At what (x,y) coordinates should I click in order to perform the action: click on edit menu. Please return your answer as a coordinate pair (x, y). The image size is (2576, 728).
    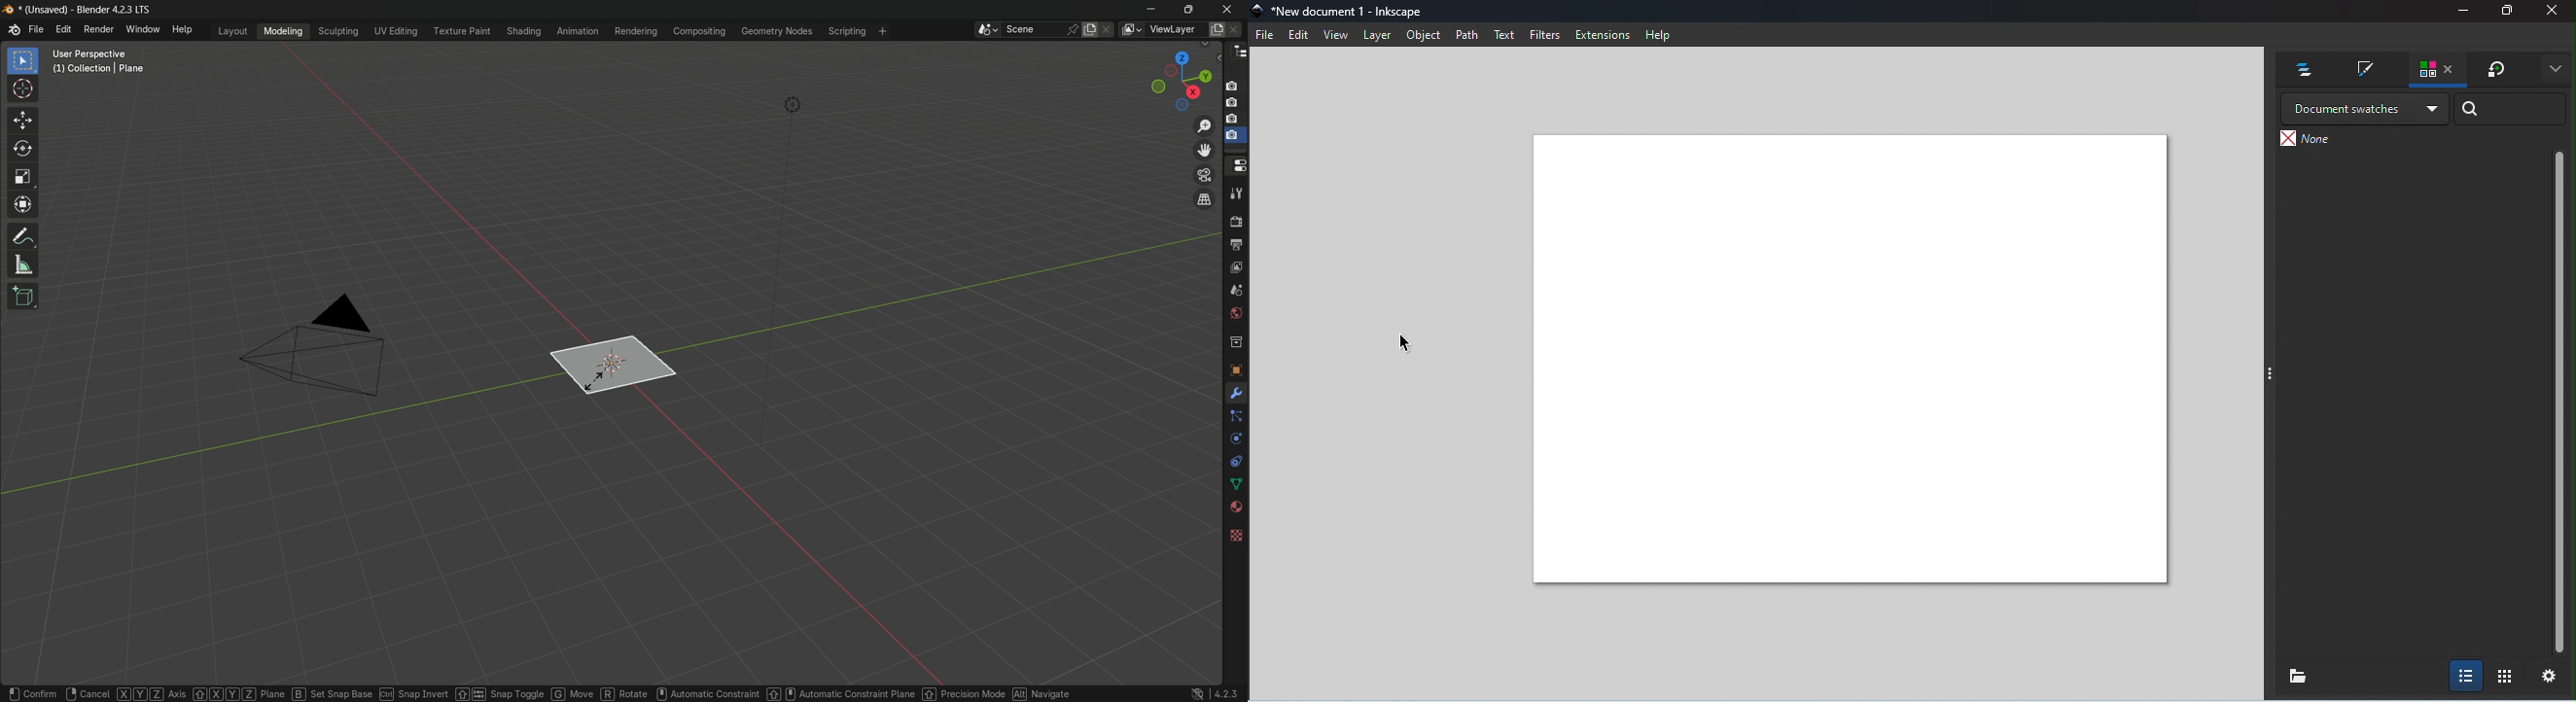
    Looking at the image, I should click on (66, 31).